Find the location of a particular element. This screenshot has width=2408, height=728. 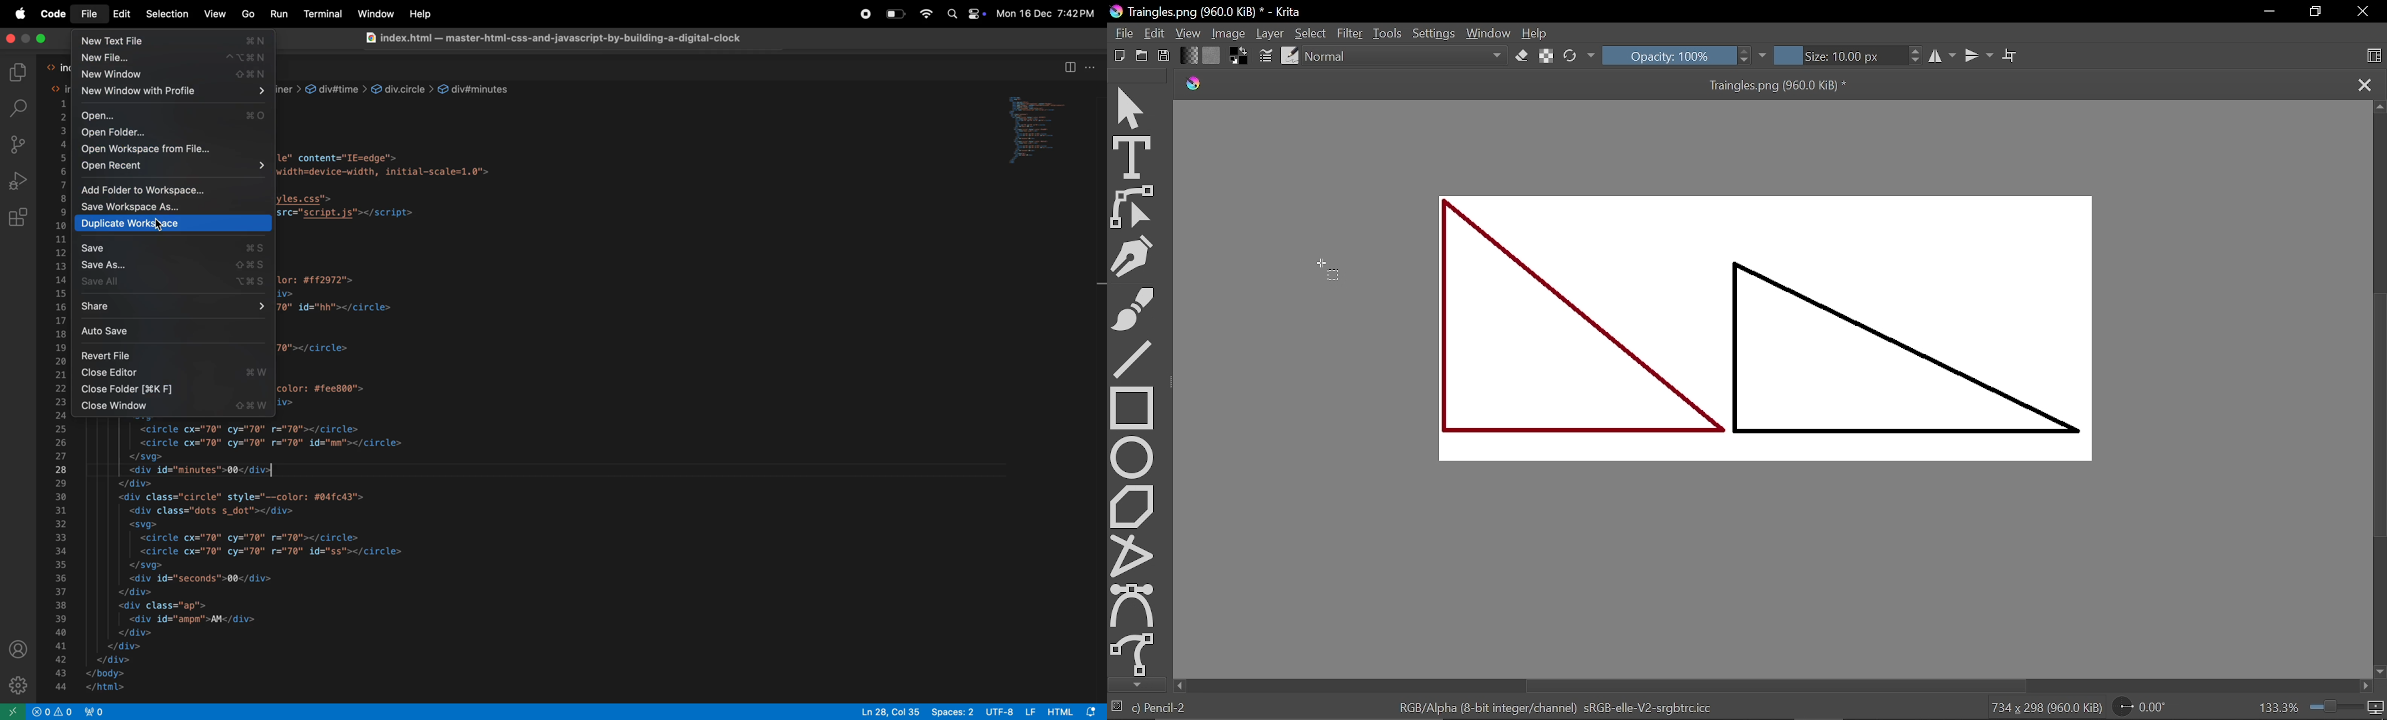

cursor is located at coordinates (160, 226).